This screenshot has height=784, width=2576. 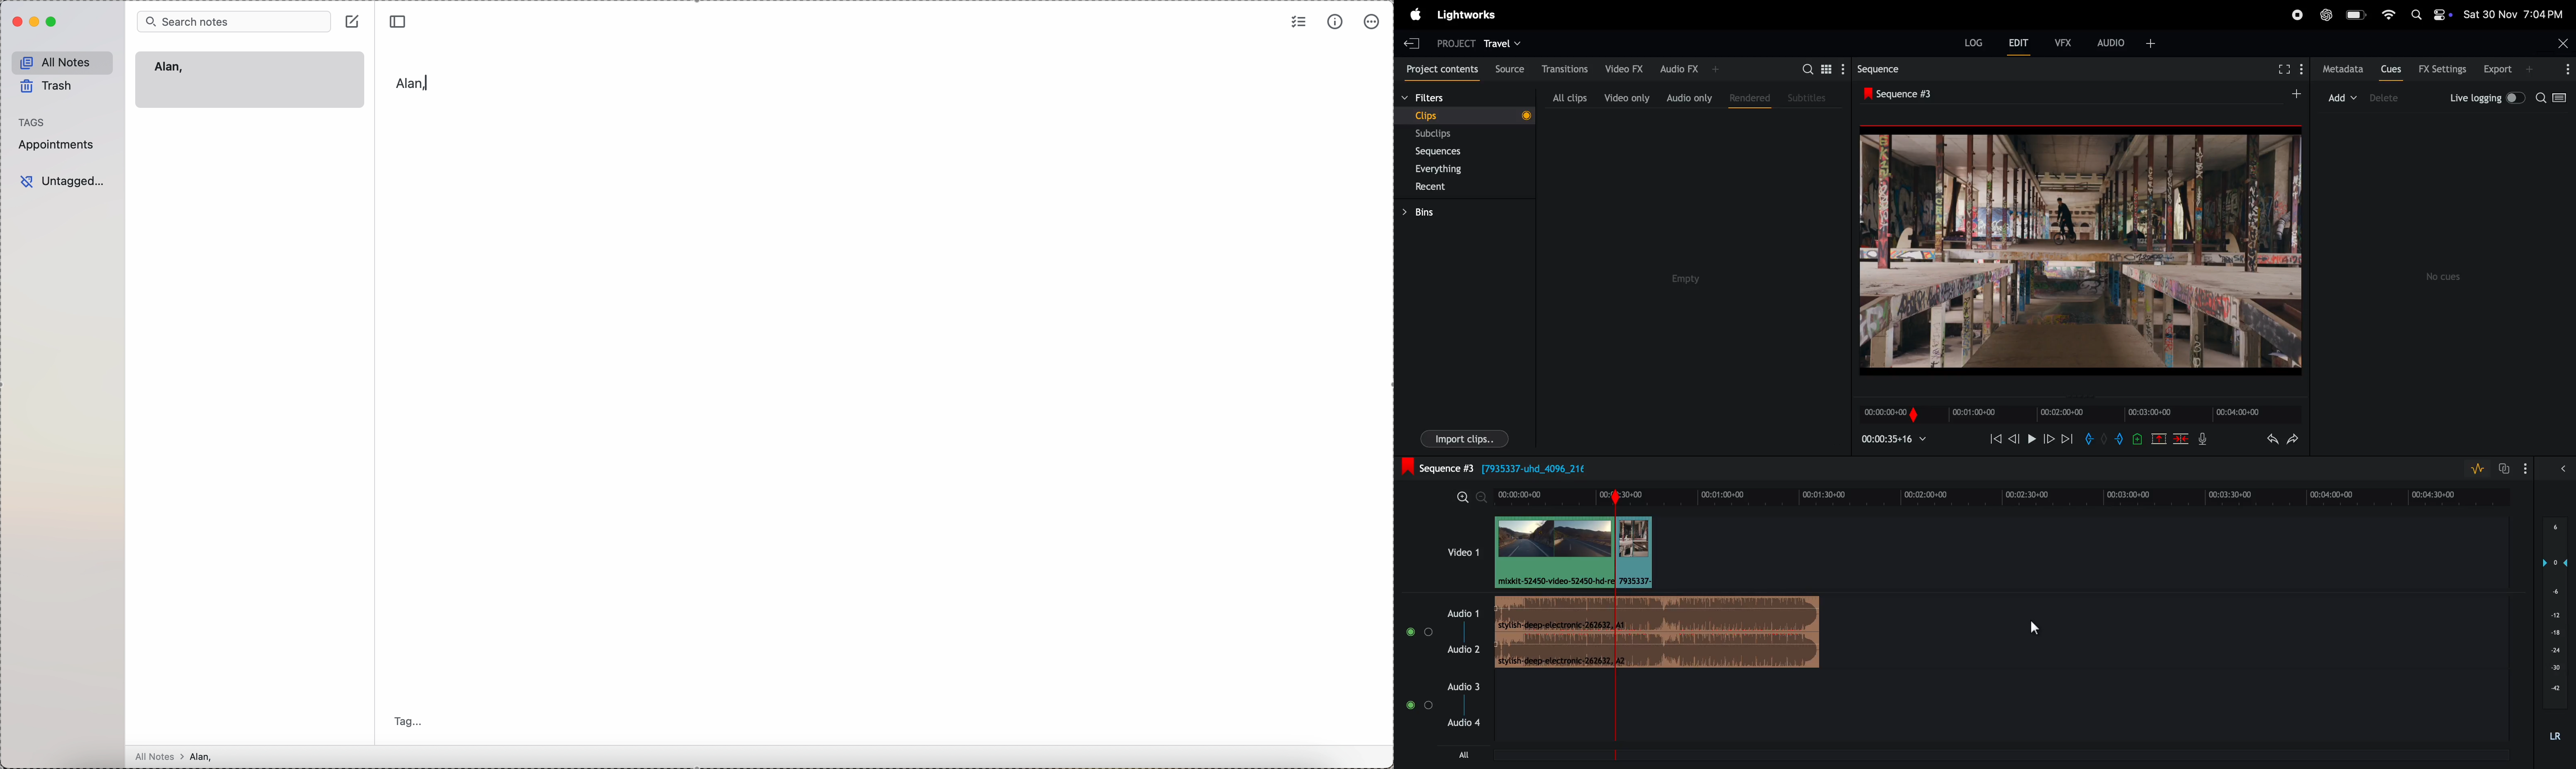 What do you see at coordinates (2013, 440) in the screenshot?
I see `previous frame` at bounding box center [2013, 440].